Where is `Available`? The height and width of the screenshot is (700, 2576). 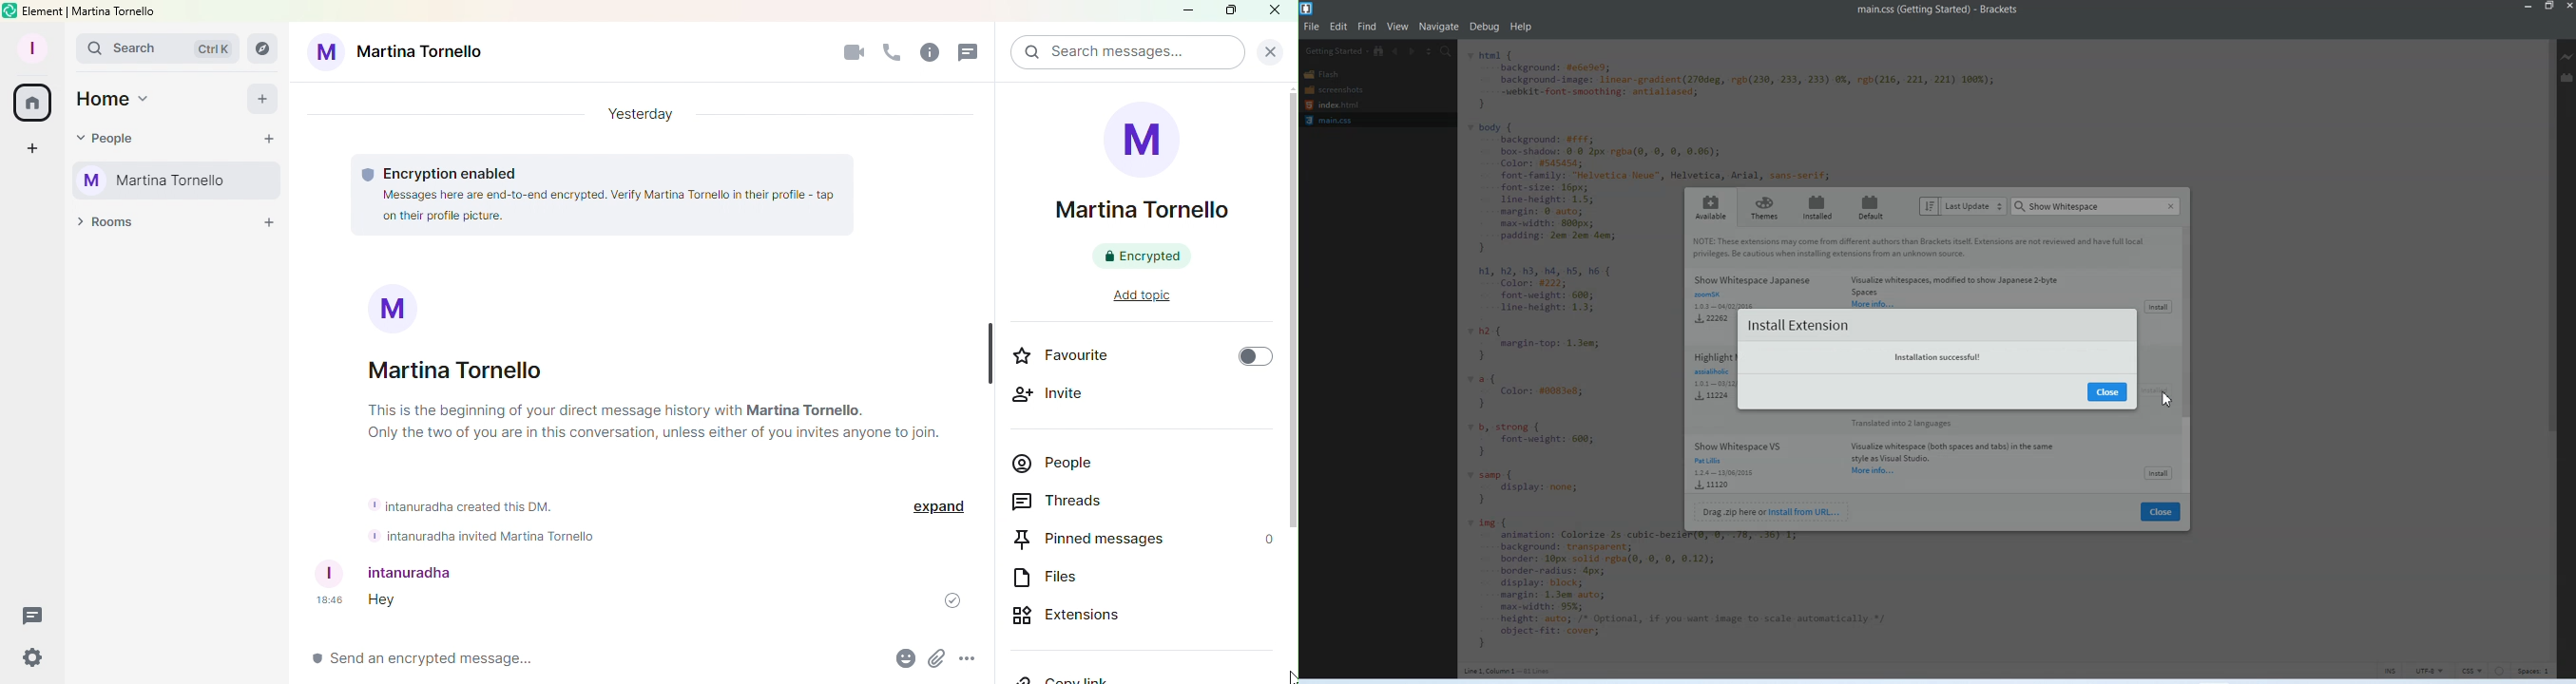
Available is located at coordinates (1711, 206).